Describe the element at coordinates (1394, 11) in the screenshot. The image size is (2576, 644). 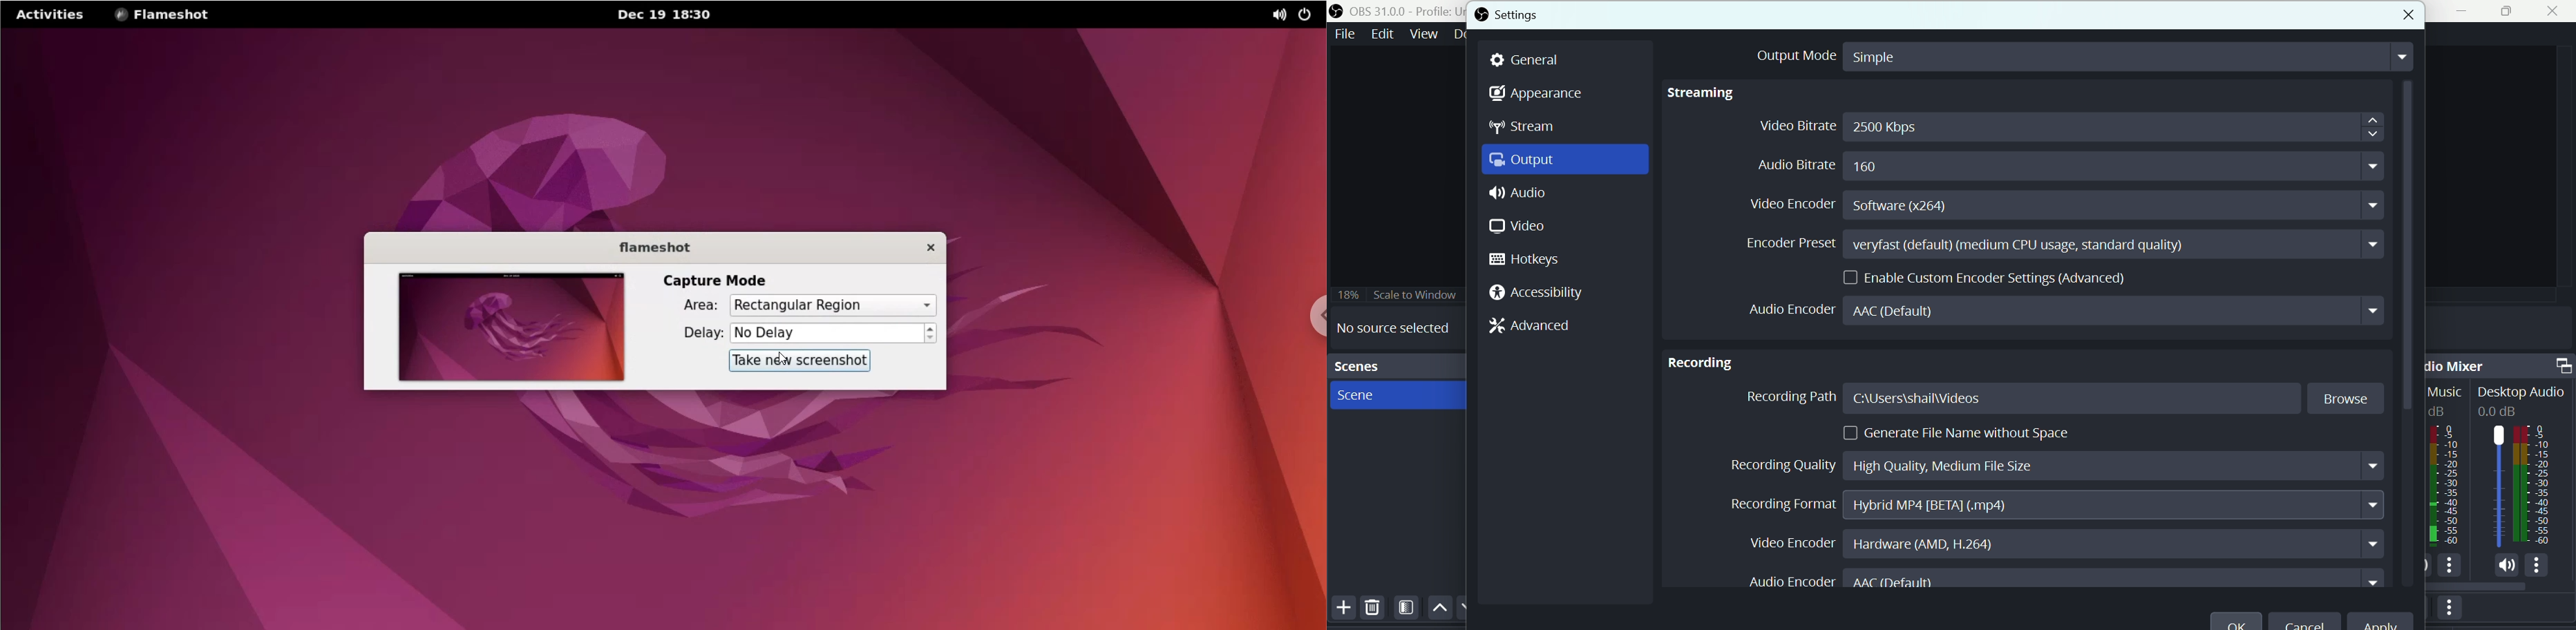
I see `OBS 31.0 .0 profile untitled scenes new scene` at that location.